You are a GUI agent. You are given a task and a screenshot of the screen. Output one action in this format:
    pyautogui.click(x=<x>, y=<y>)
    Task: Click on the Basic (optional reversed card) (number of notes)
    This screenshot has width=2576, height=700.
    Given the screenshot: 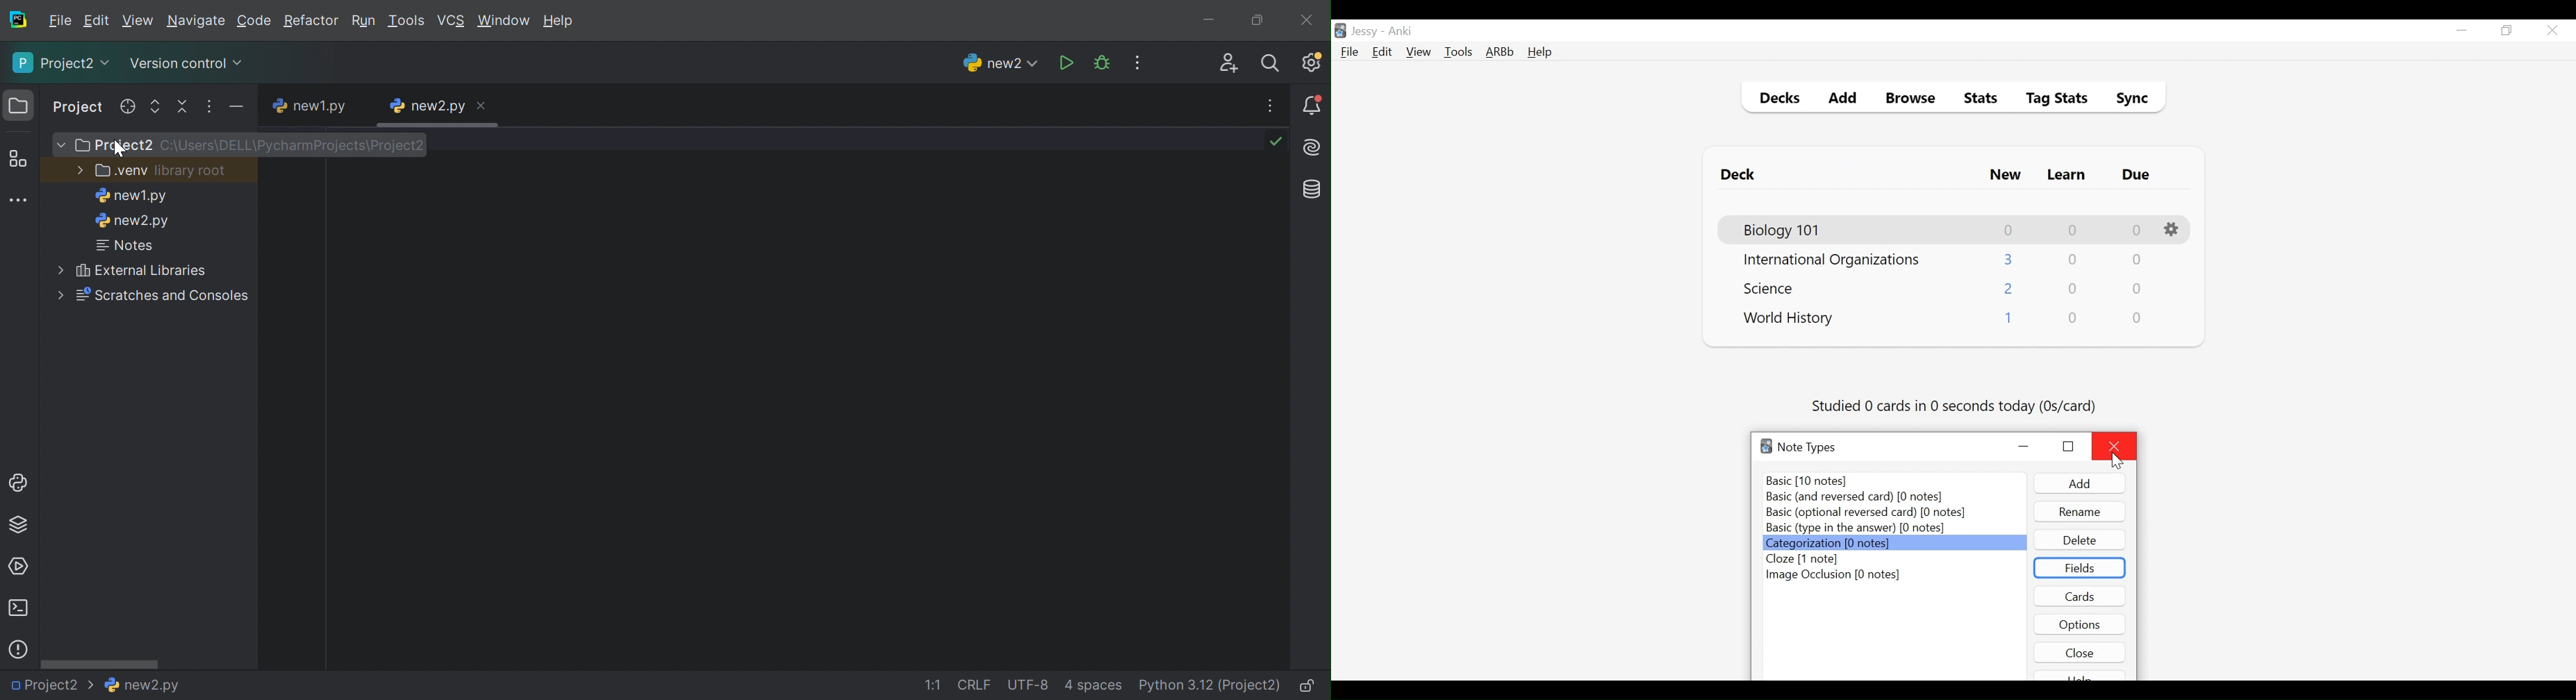 What is the action you would take?
    pyautogui.click(x=1865, y=513)
    